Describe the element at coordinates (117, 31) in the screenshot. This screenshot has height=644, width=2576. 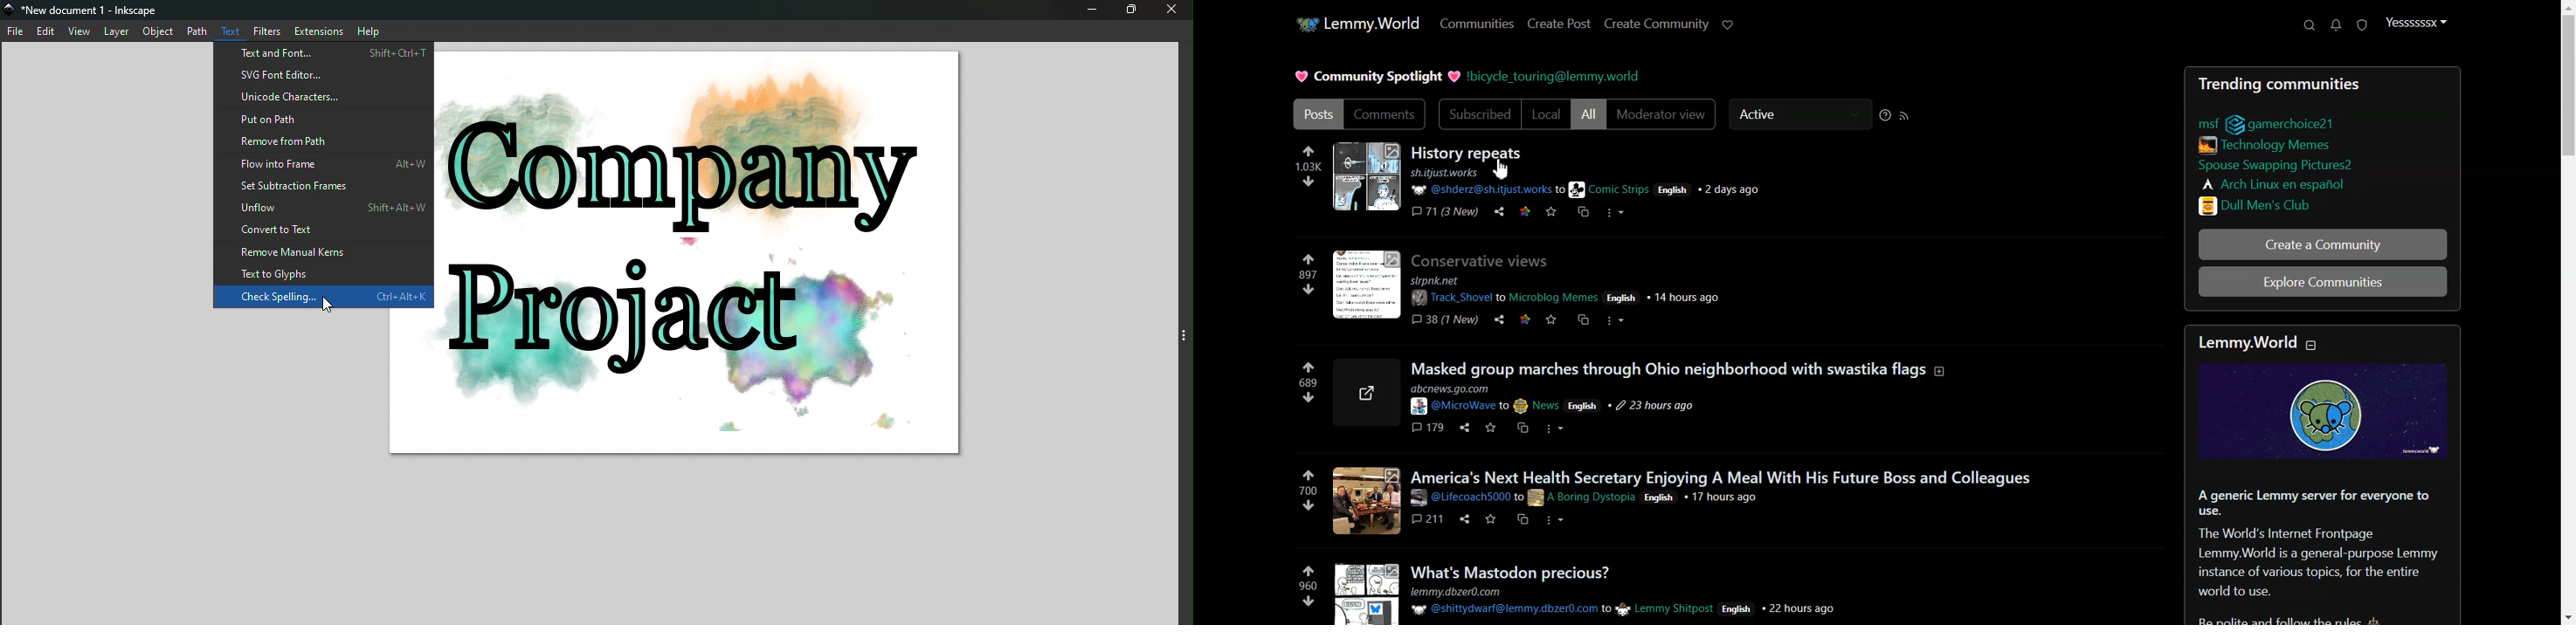
I see `layer` at that location.